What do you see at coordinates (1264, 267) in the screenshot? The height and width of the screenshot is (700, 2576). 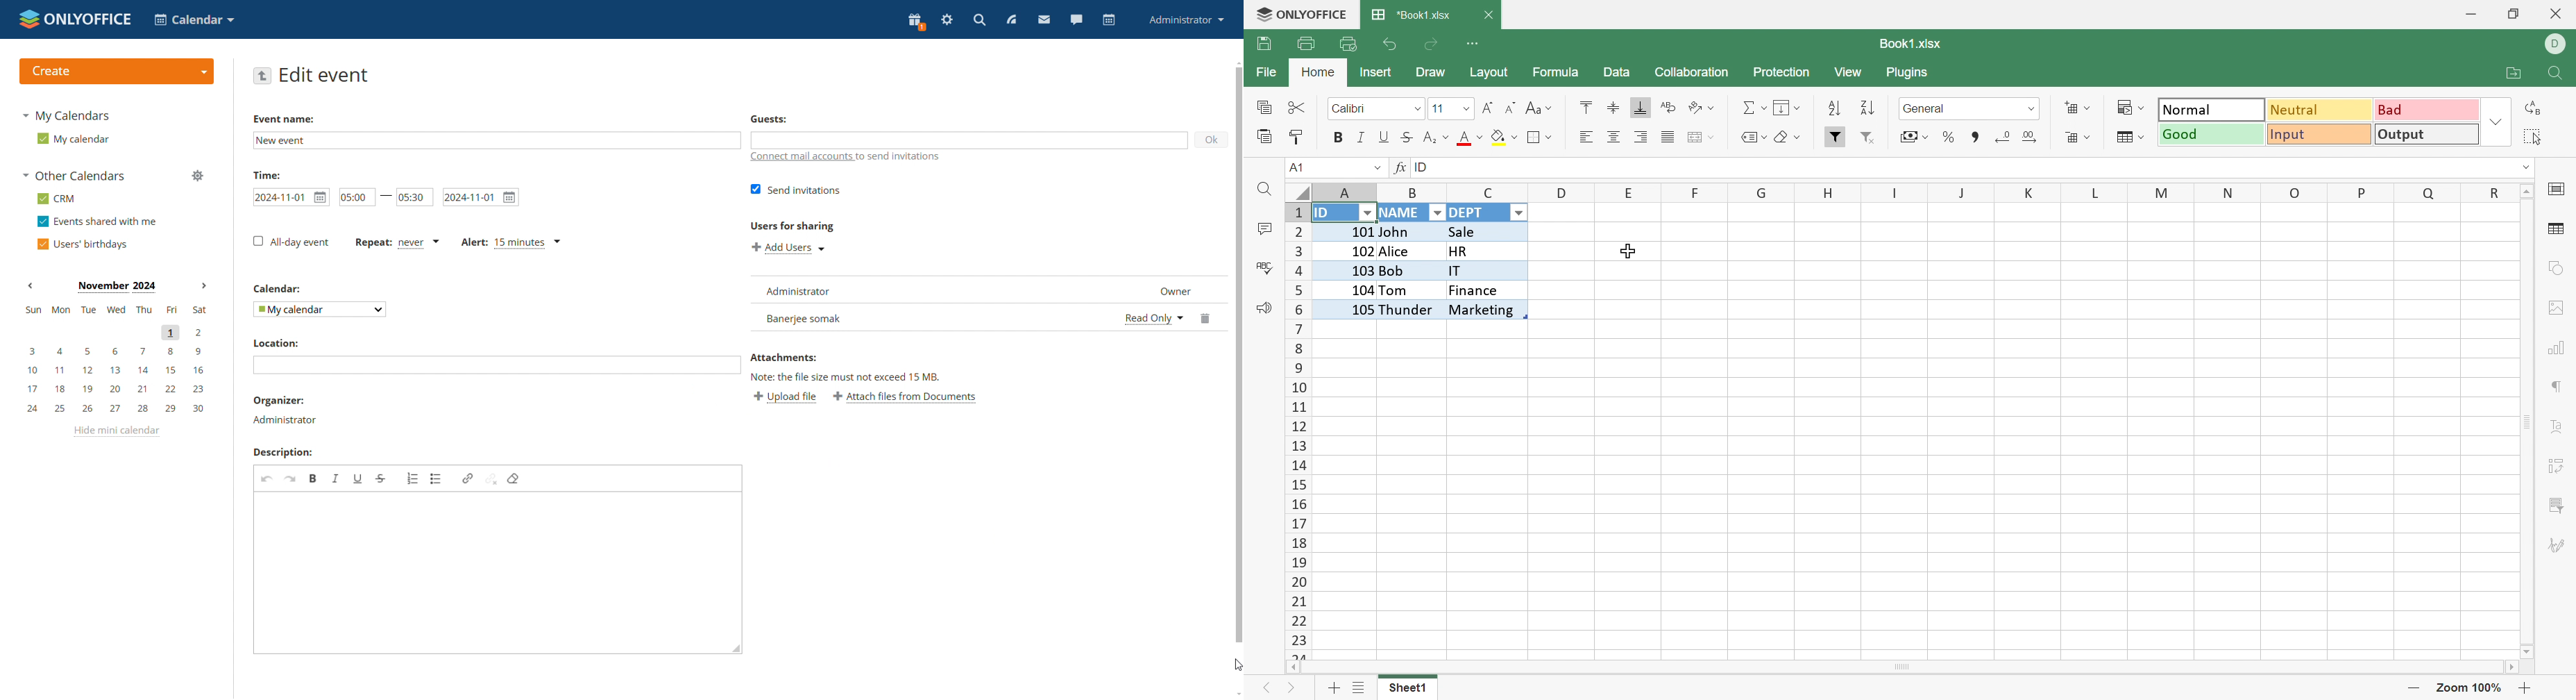 I see `Check Spelling` at bounding box center [1264, 267].